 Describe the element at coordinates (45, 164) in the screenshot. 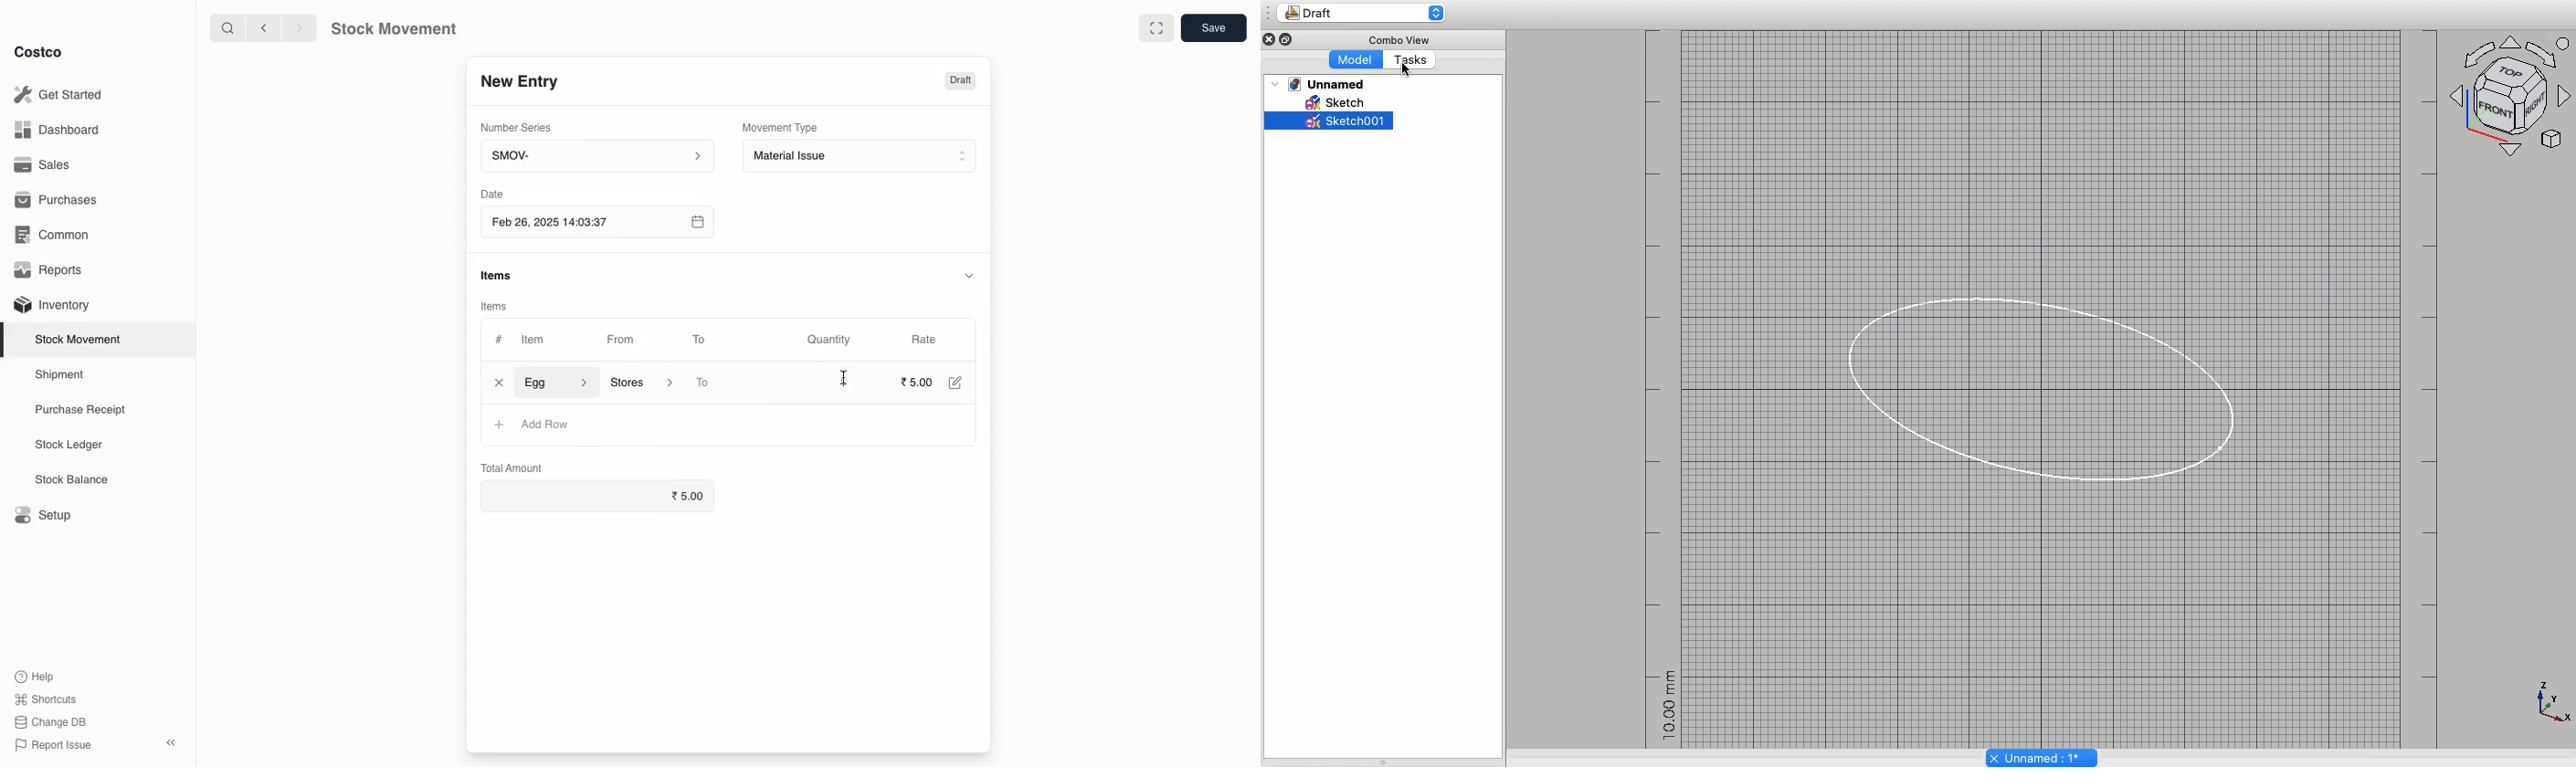

I see `Sales` at that location.